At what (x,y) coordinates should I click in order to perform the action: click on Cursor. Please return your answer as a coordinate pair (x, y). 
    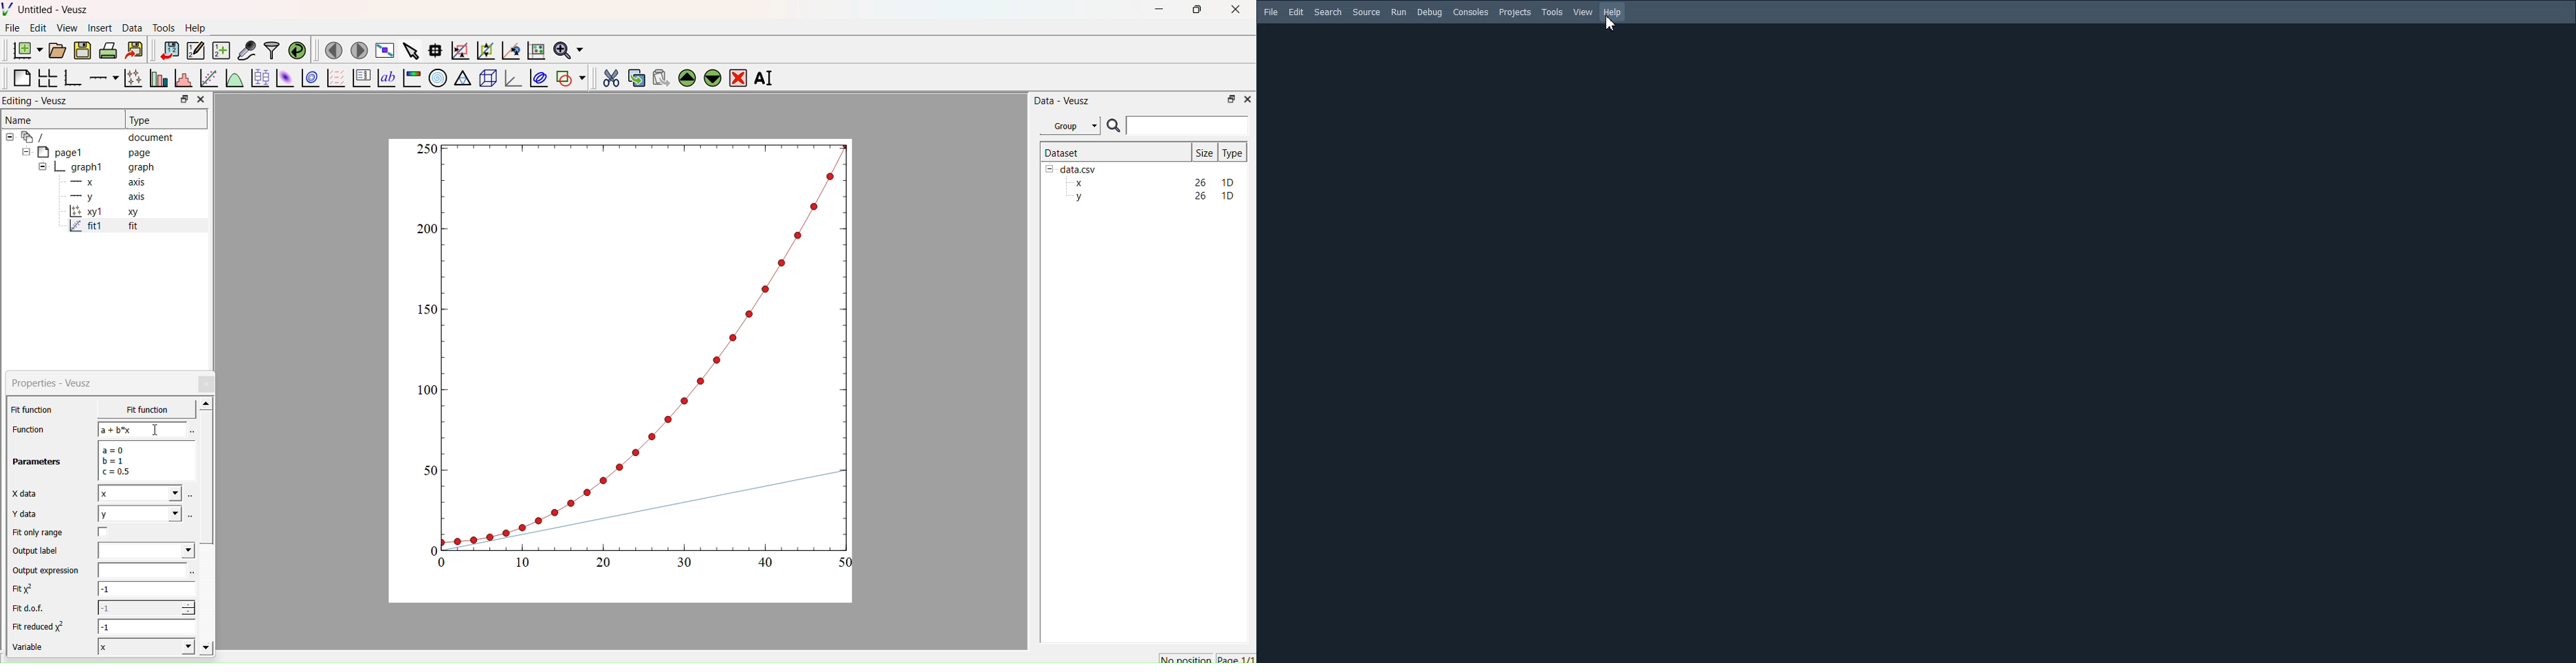
    Looking at the image, I should click on (157, 431).